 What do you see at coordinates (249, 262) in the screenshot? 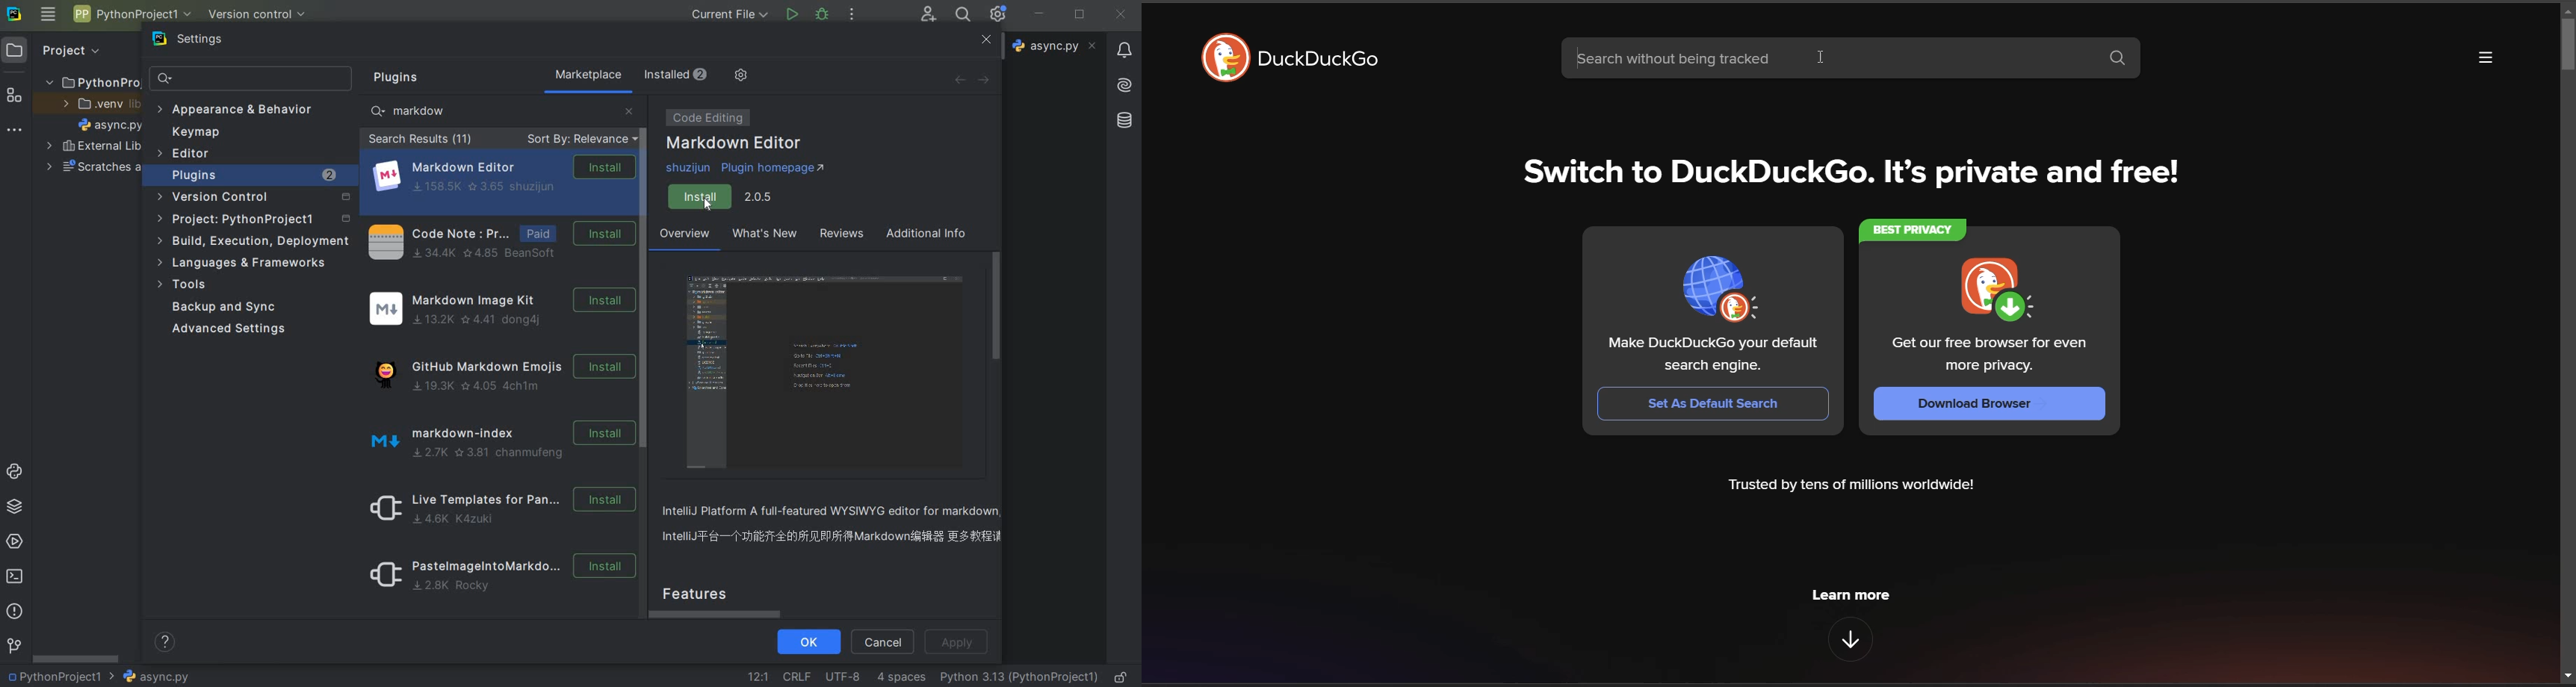
I see `languages & frameworks` at bounding box center [249, 262].